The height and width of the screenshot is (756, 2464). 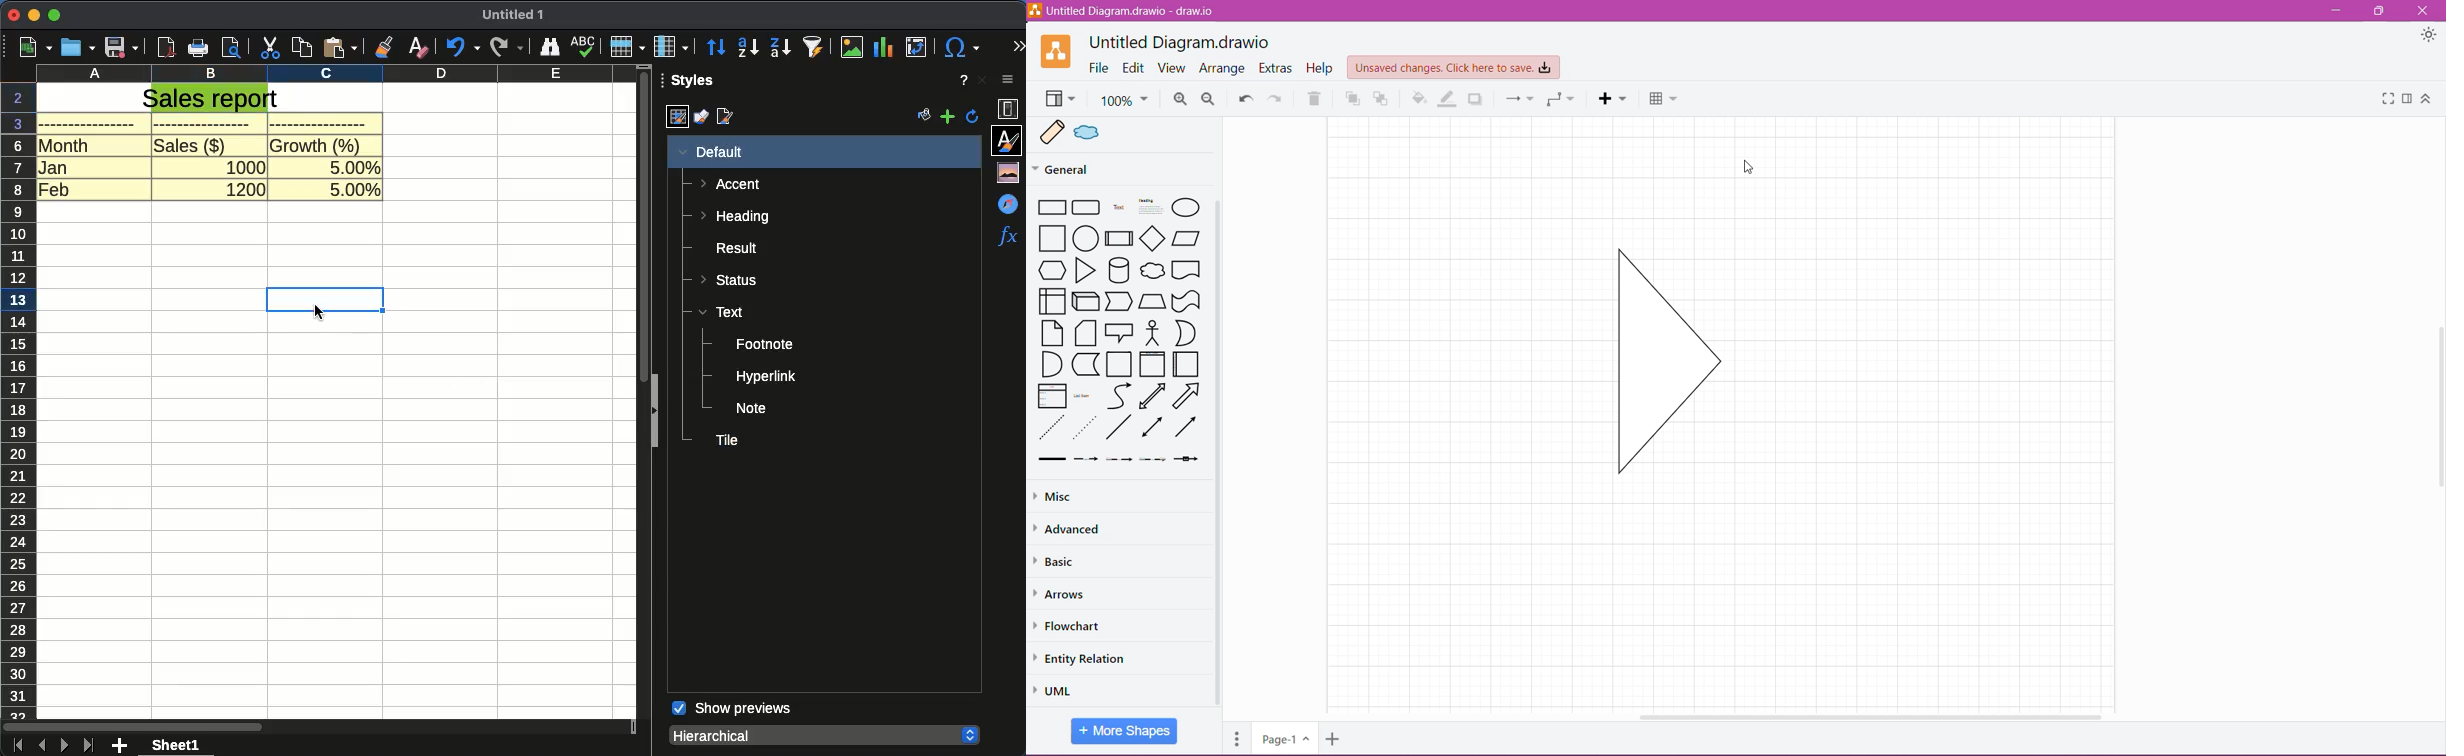 I want to click on drawing styles, so click(x=701, y=119).